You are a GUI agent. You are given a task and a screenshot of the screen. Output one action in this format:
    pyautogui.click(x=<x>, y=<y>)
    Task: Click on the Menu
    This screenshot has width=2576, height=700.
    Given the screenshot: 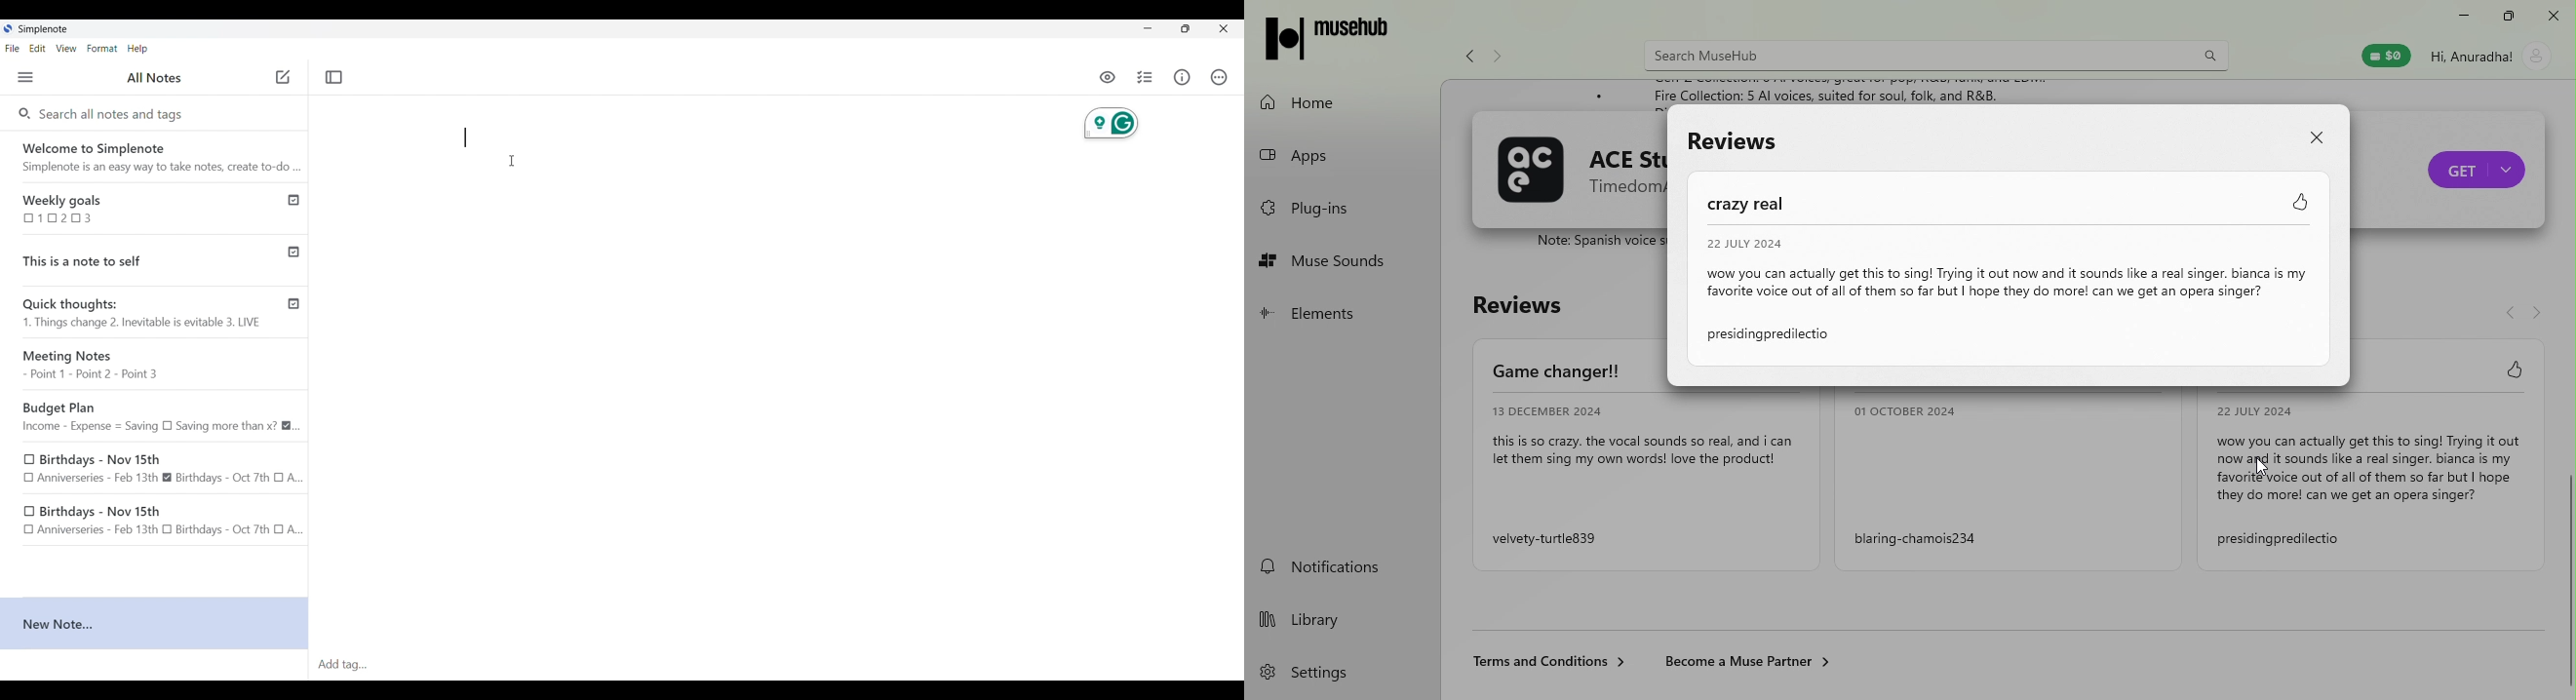 What is the action you would take?
    pyautogui.click(x=25, y=77)
    